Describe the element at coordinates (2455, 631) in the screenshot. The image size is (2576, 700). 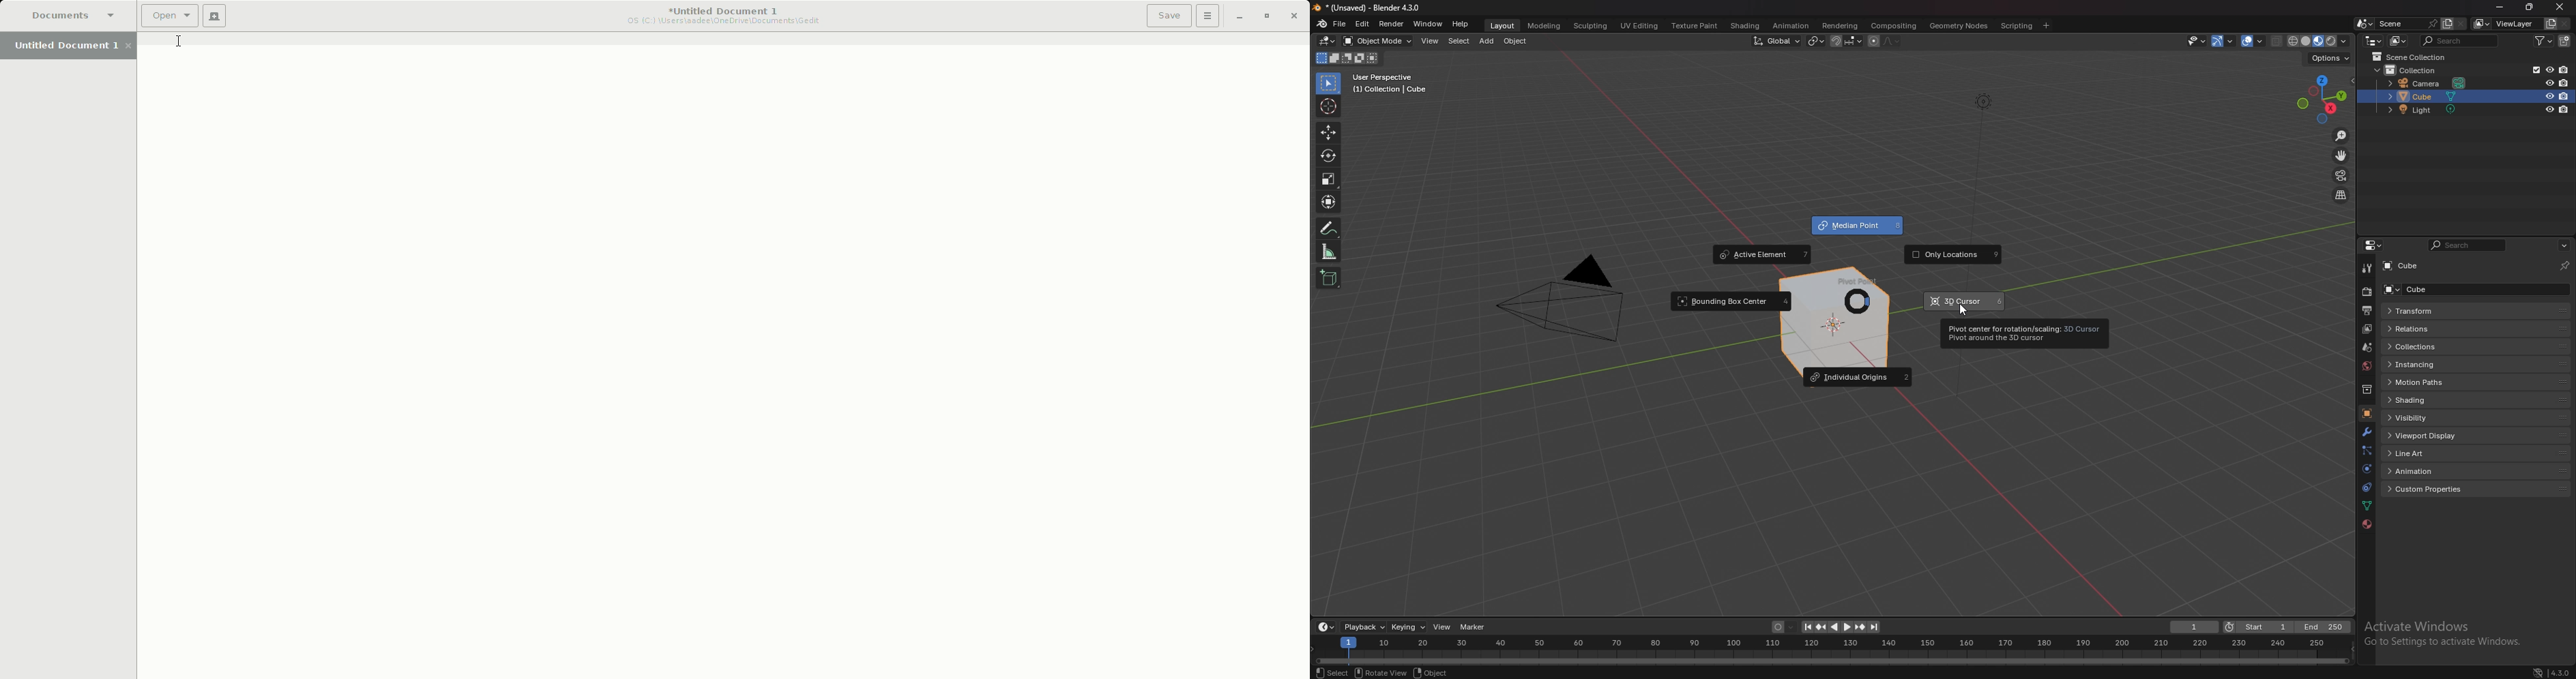
I see `Activate Windows` at that location.